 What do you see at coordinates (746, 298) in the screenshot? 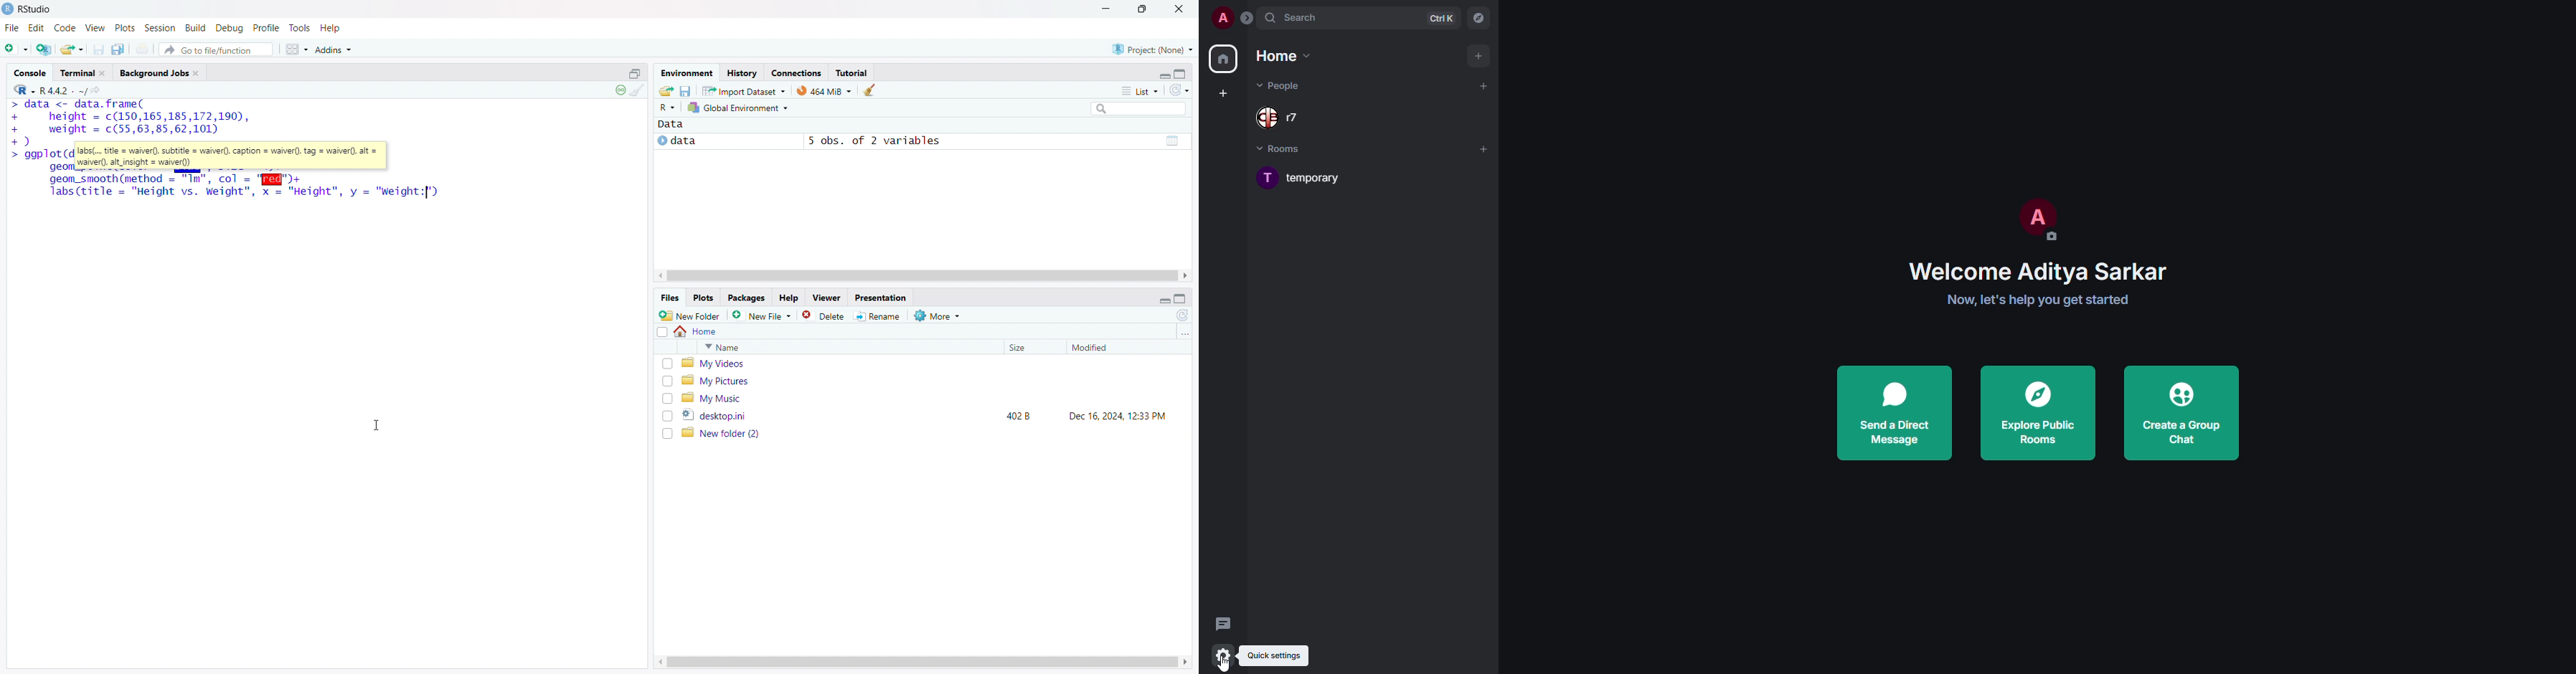
I see `package` at bounding box center [746, 298].